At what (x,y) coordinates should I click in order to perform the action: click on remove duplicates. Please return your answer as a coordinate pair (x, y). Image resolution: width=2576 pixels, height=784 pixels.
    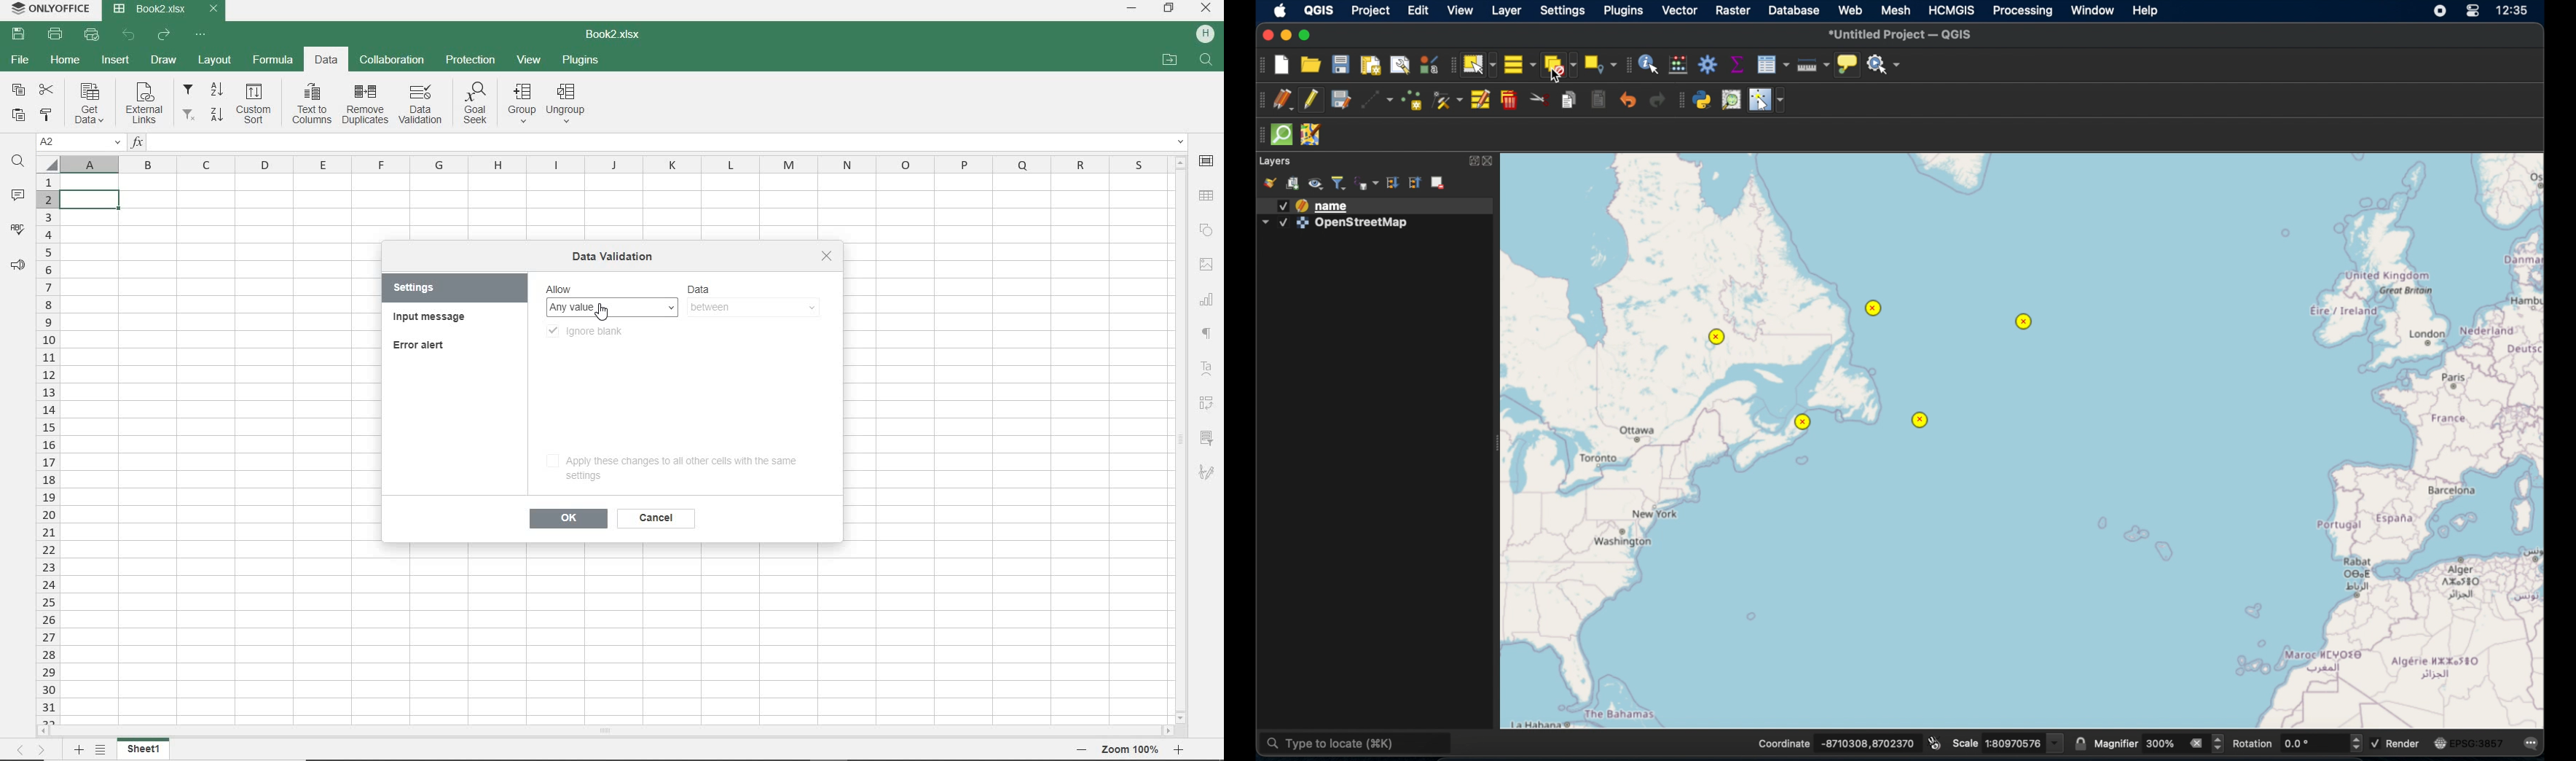
    Looking at the image, I should click on (366, 101).